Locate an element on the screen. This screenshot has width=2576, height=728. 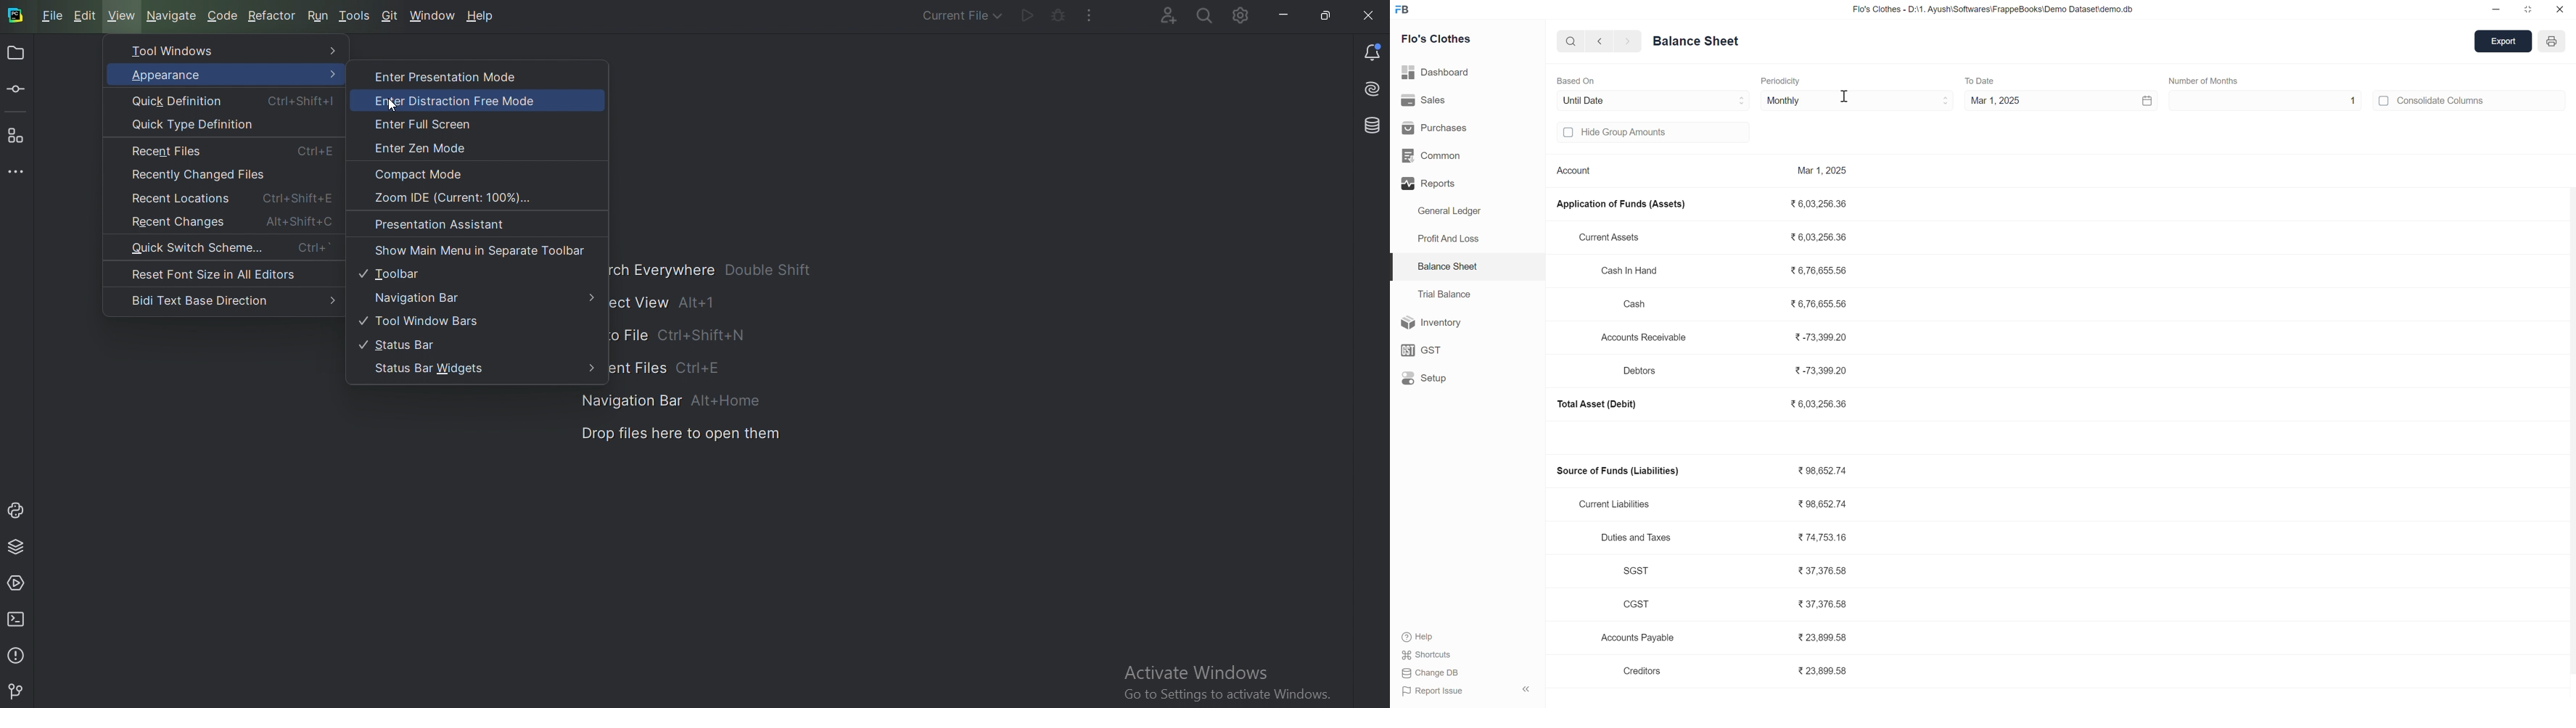
Account Mar 1, 2025 is located at coordinates (1703, 173).